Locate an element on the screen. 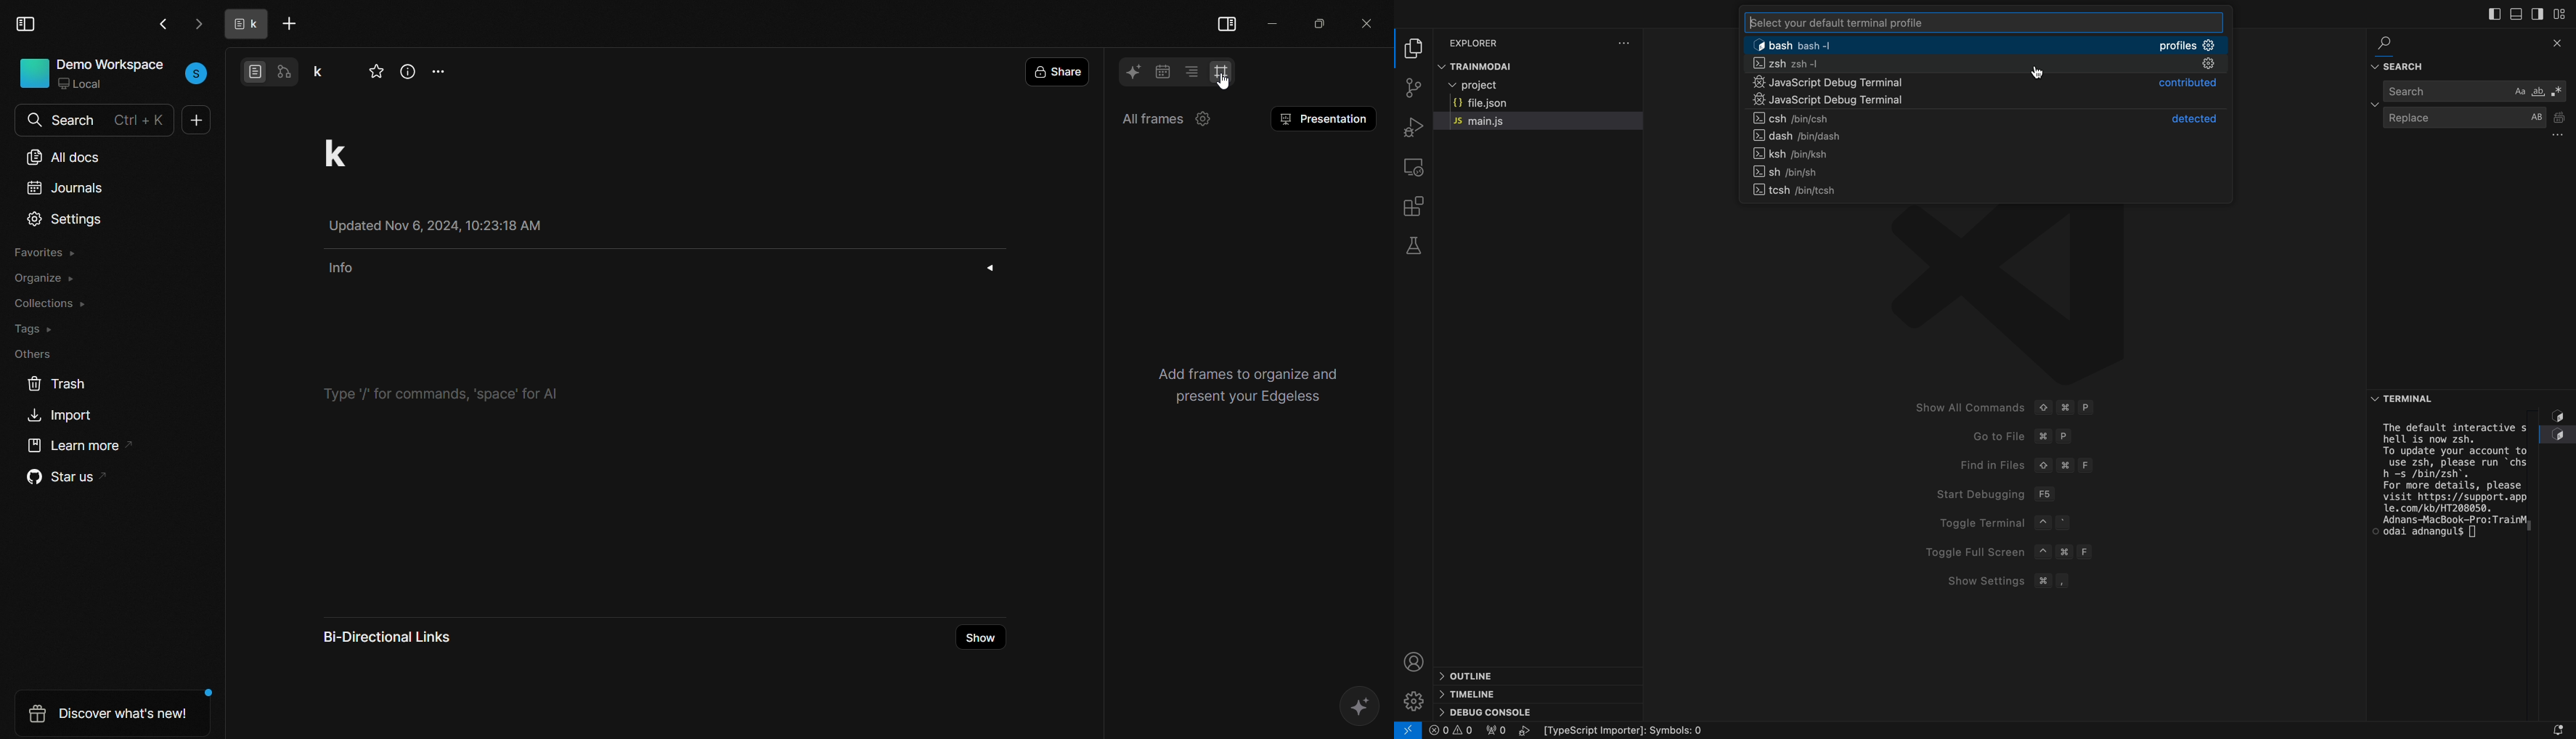 The width and height of the screenshot is (2576, 756). go back is located at coordinates (162, 23).